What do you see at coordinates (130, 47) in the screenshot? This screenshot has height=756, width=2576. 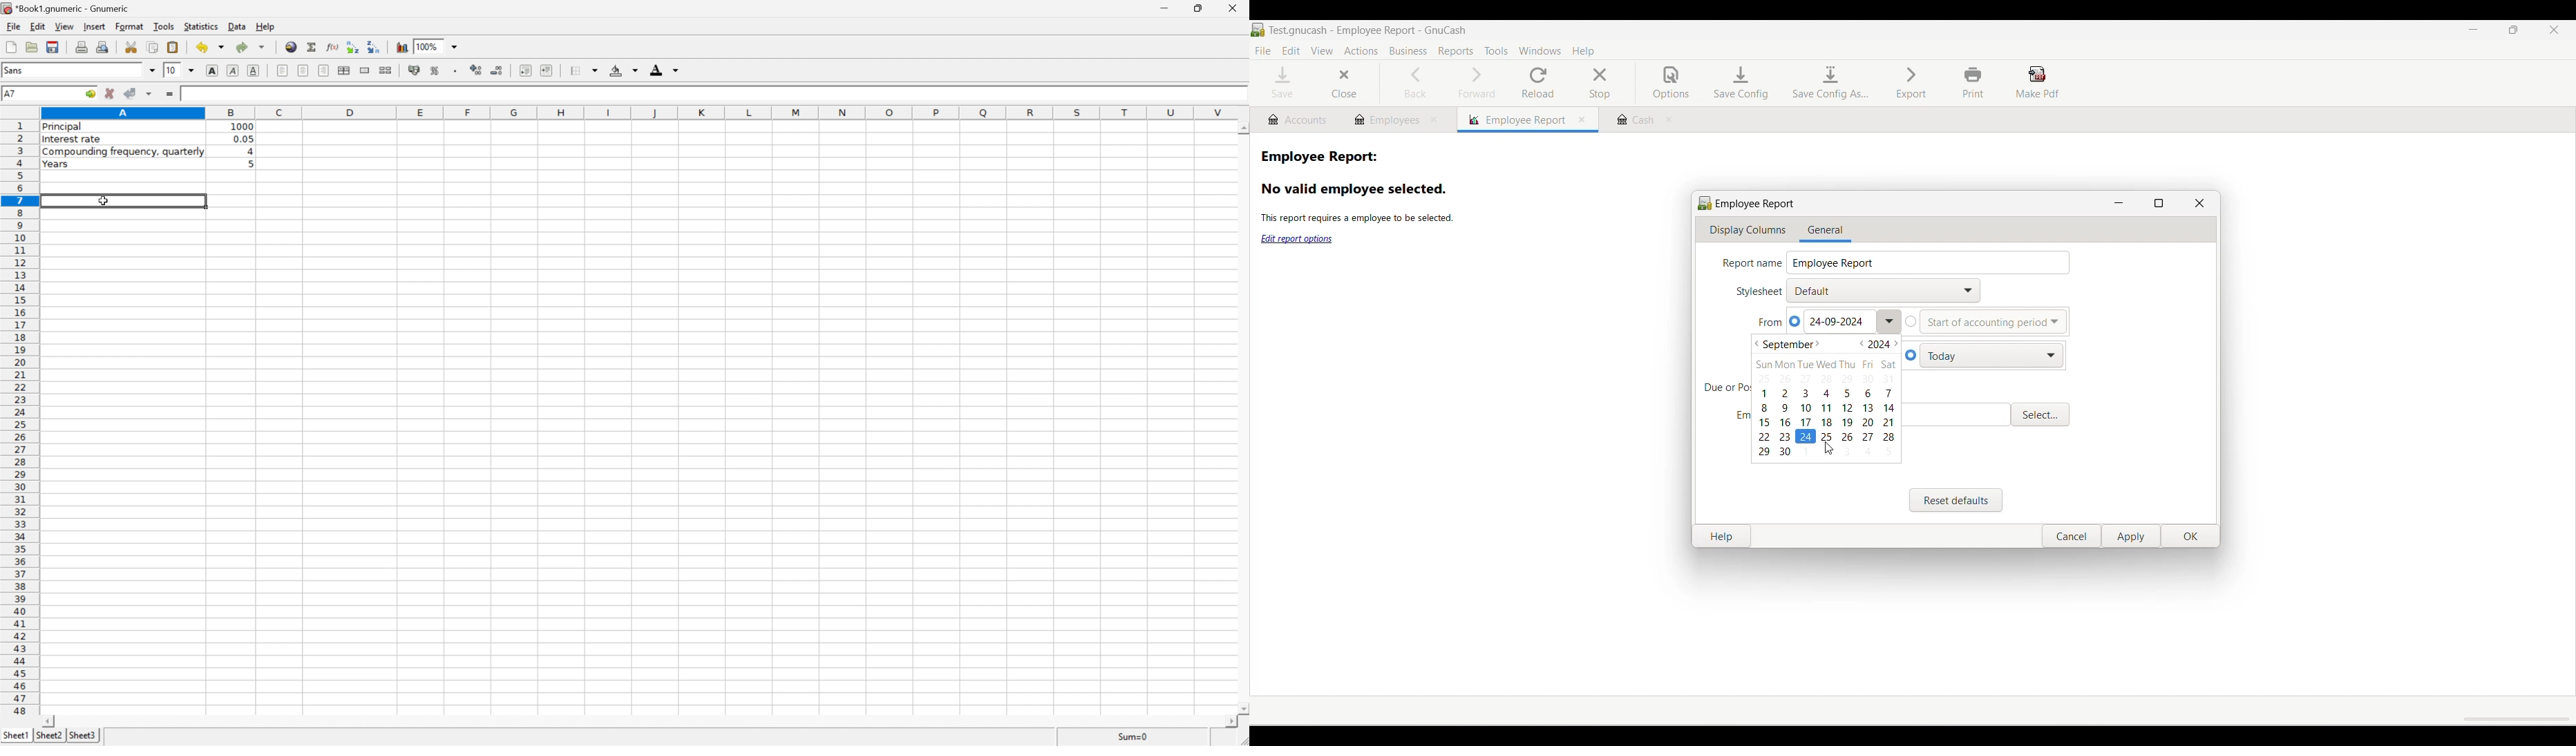 I see `cut` at bounding box center [130, 47].